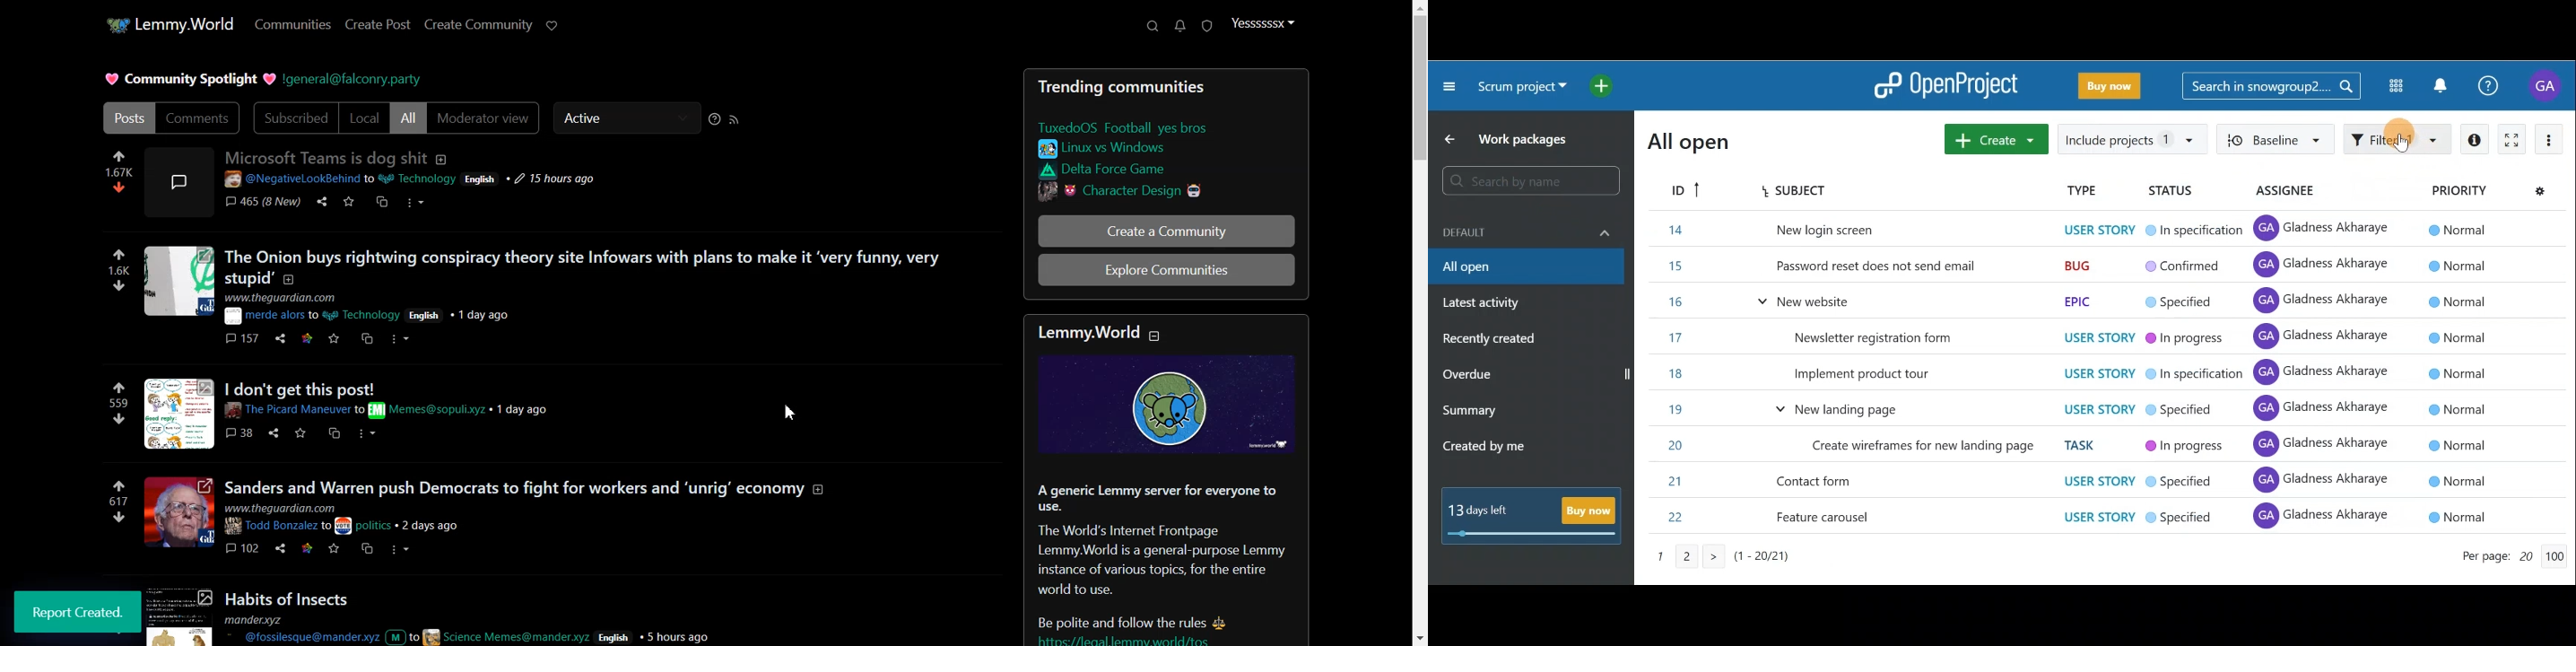 This screenshot has width=2576, height=672. Describe the element at coordinates (121, 187) in the screenshot. I see `dislike` at that location.